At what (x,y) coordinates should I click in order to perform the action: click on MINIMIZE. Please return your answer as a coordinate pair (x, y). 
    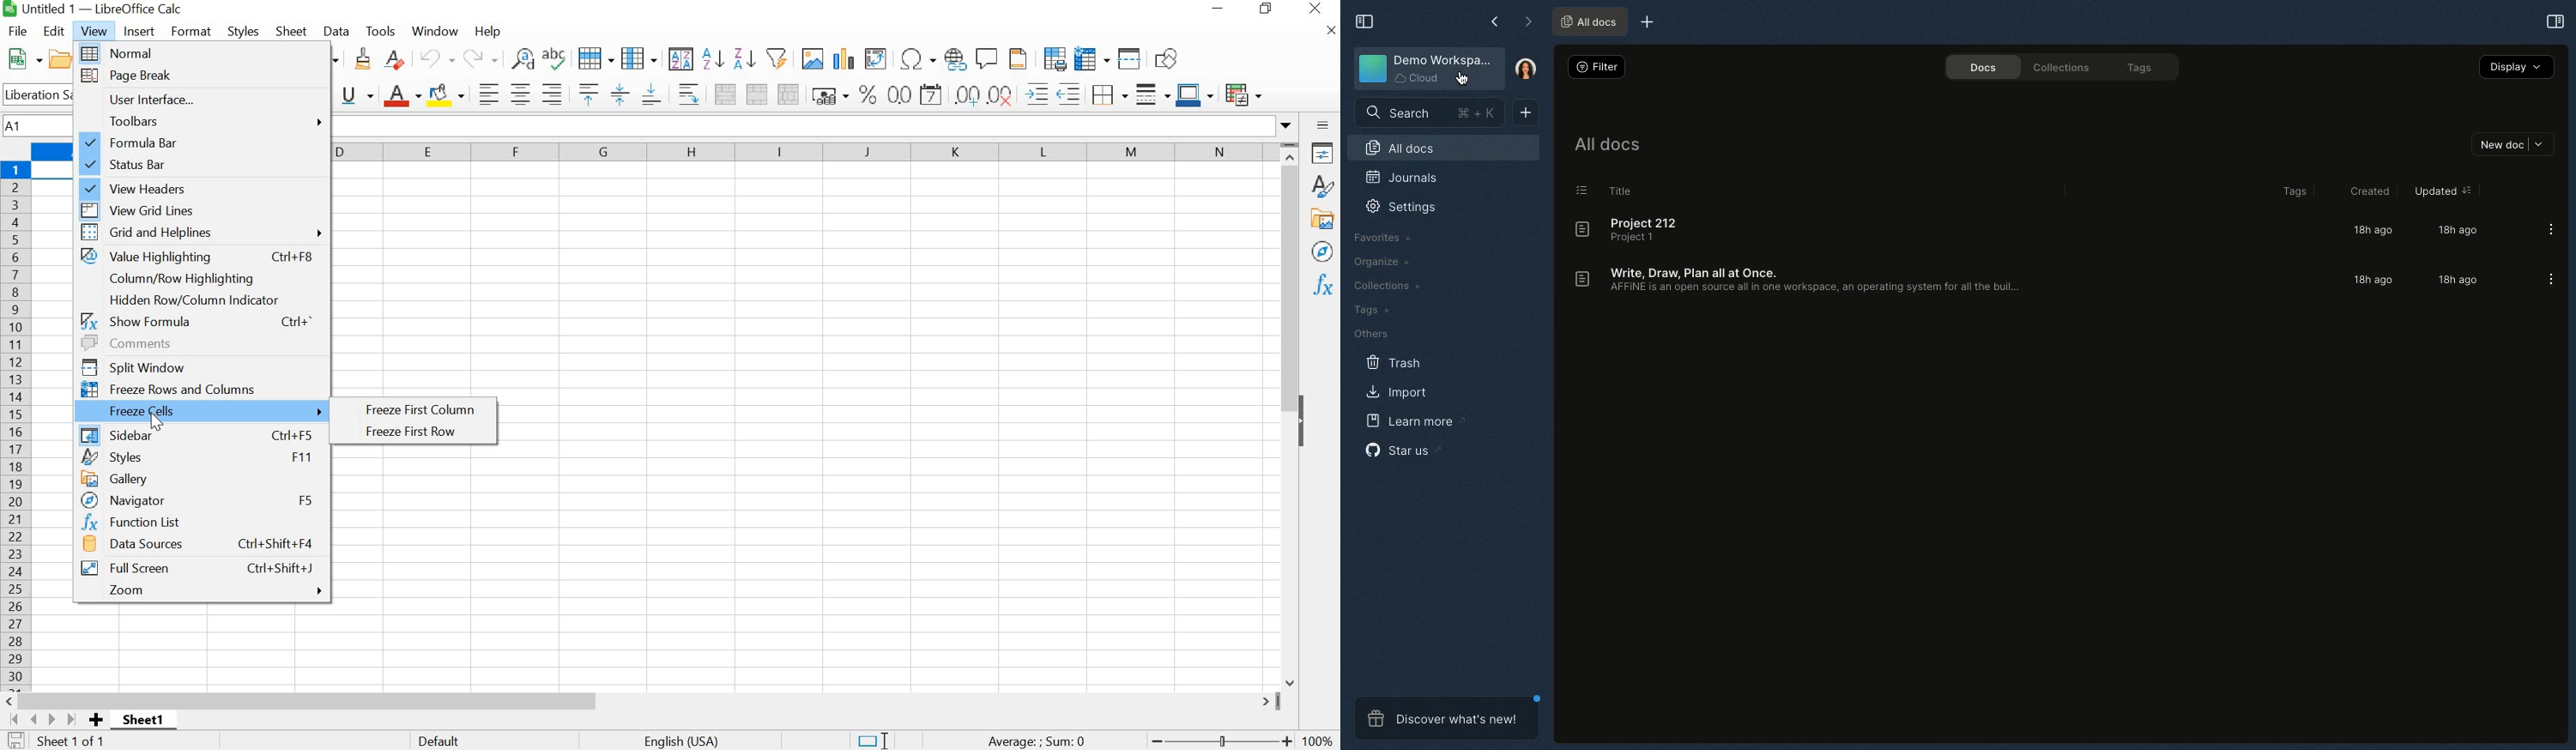
    Looking at the image, I should click on (1218, 9).